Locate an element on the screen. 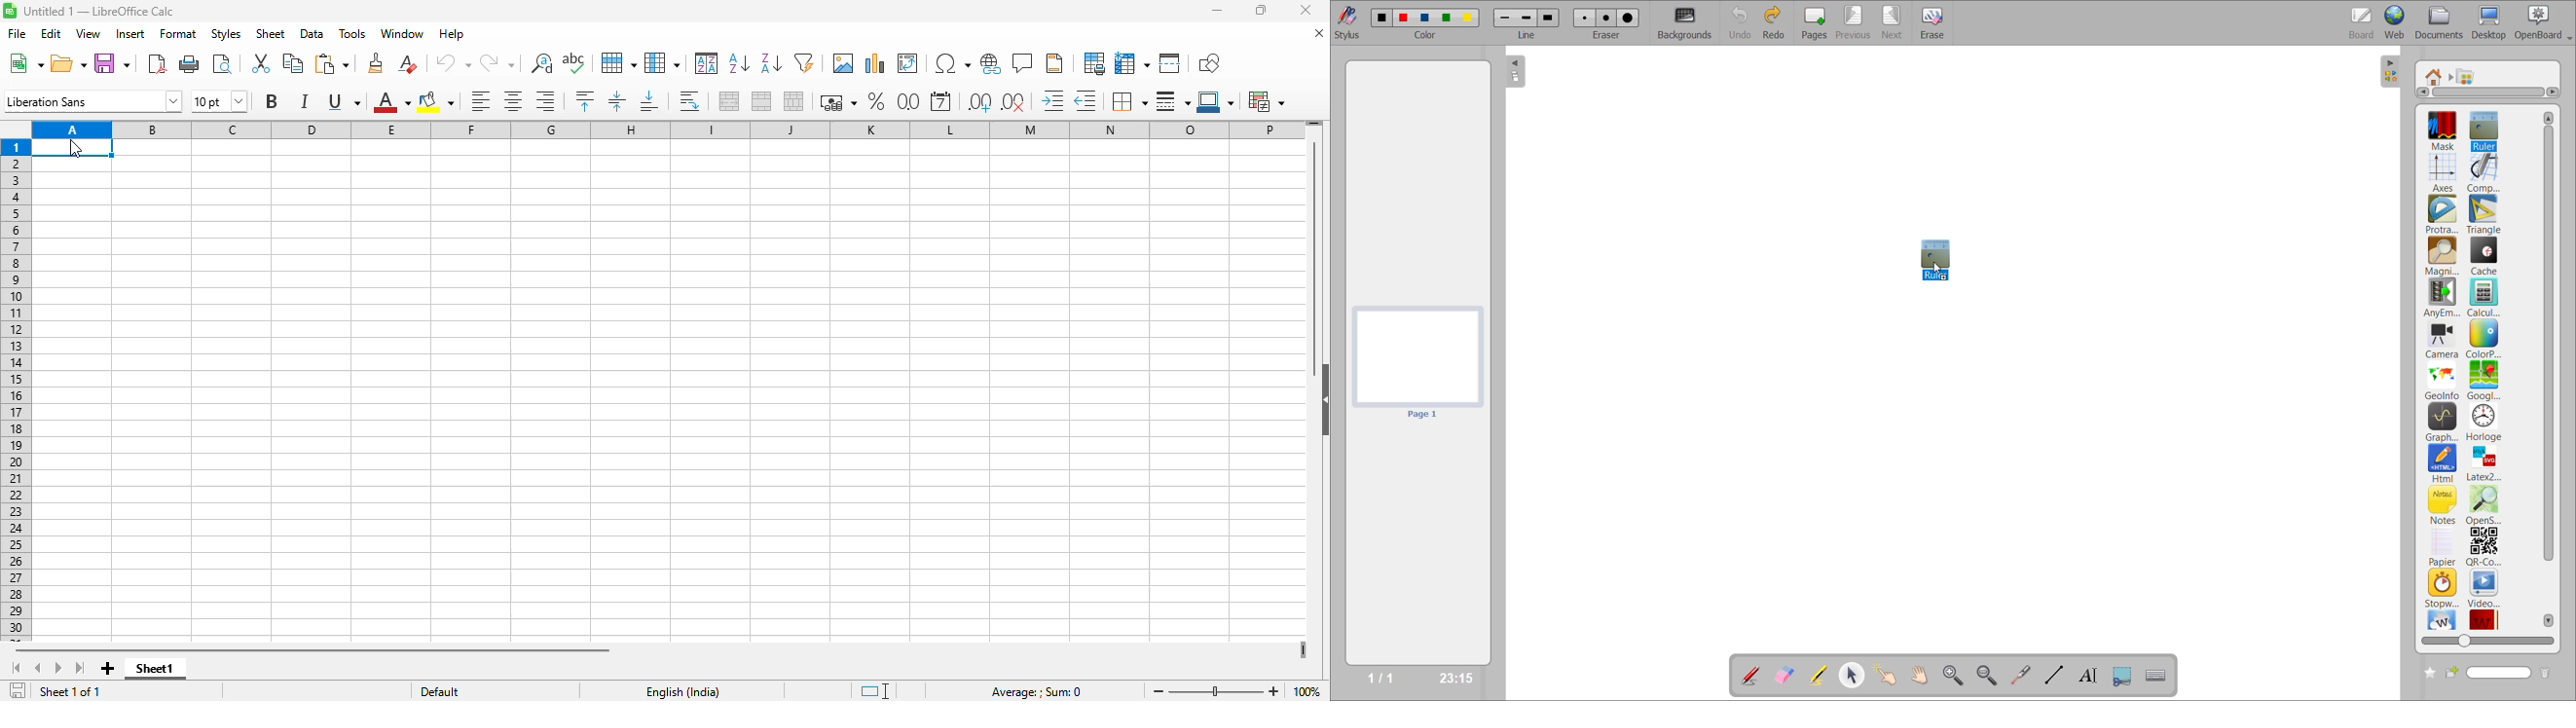 This screenshot has width=2576, height=728. show is located at coordinates (1321, 399).